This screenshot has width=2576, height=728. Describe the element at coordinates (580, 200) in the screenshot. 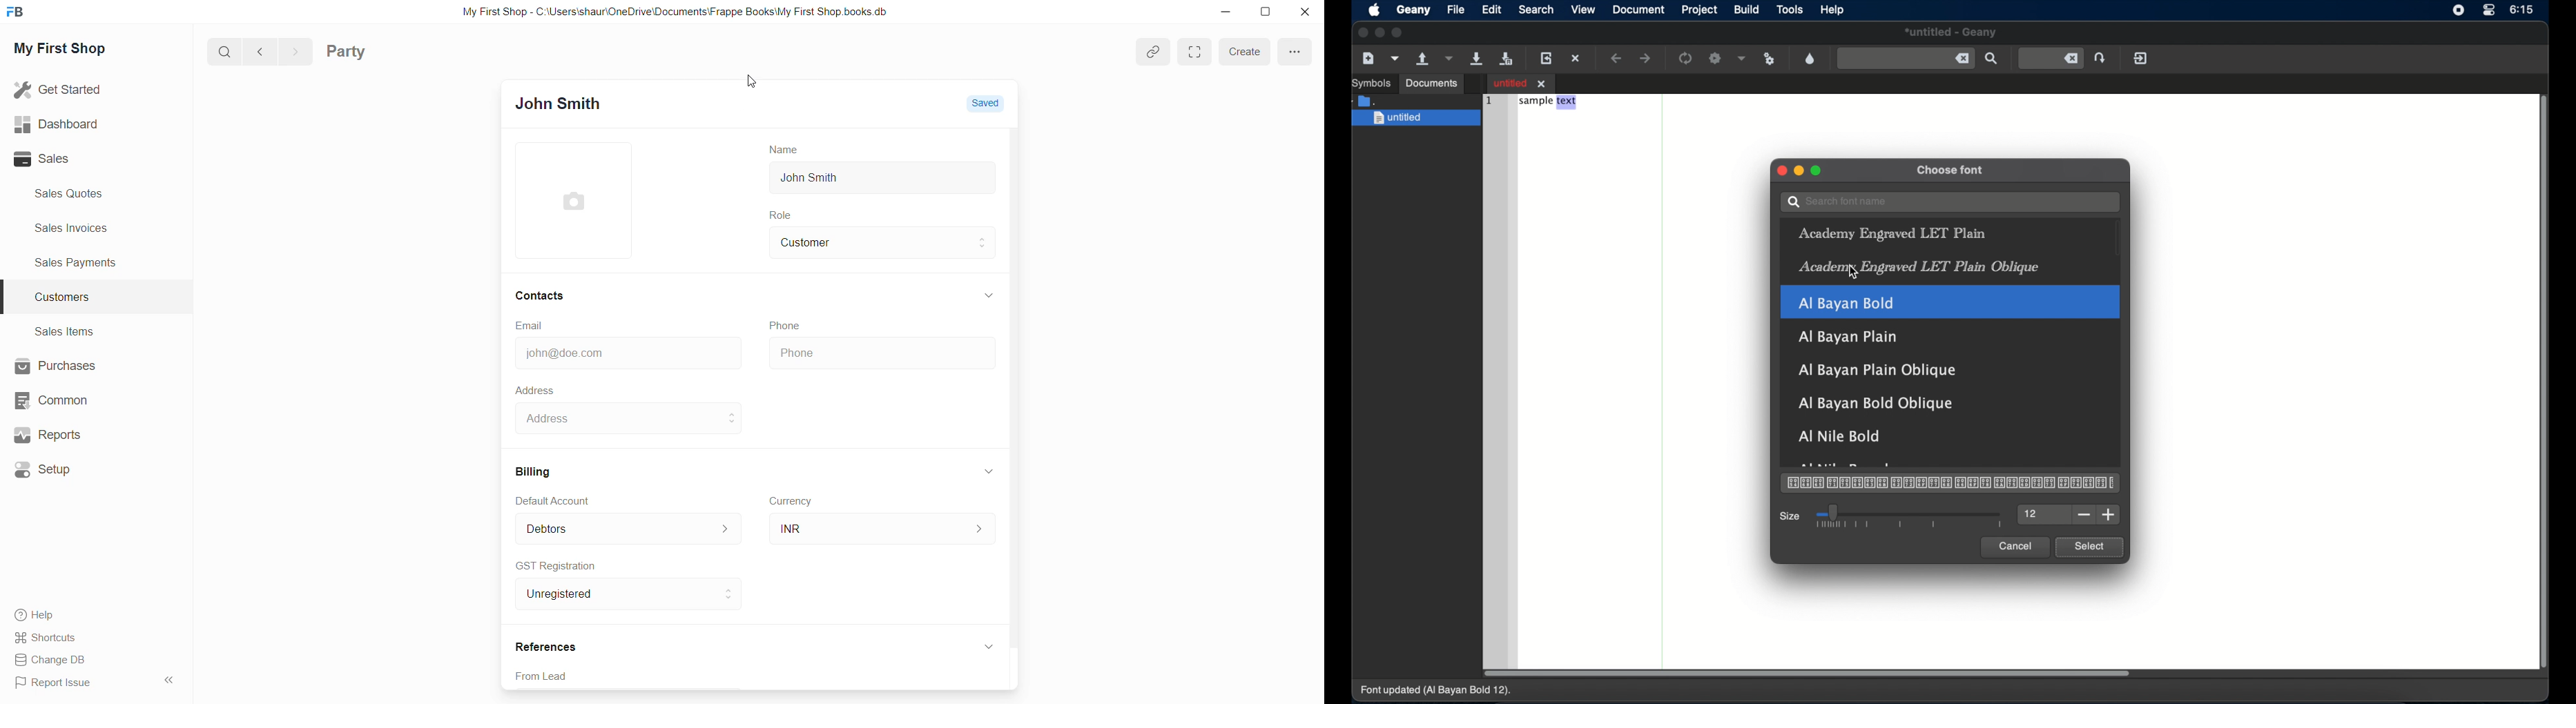

I see `select profile picture` at that location.